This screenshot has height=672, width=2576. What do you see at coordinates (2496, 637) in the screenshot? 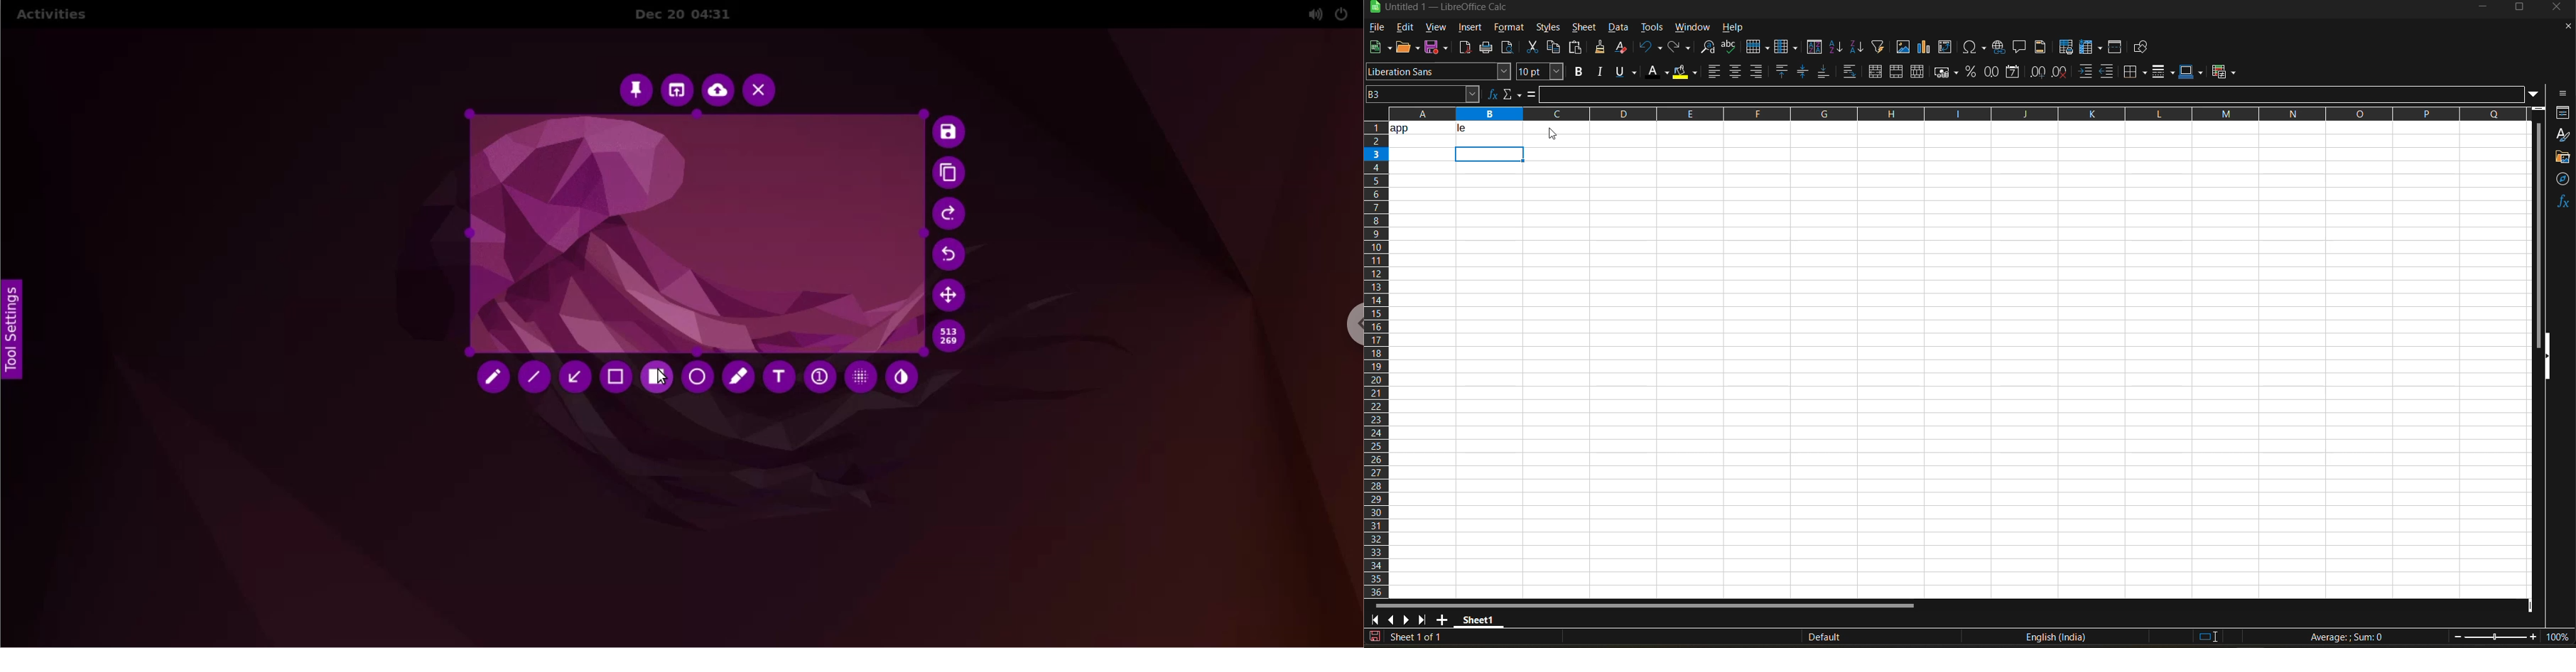
I see `zoom slider` at bounding box center [2496, 637].